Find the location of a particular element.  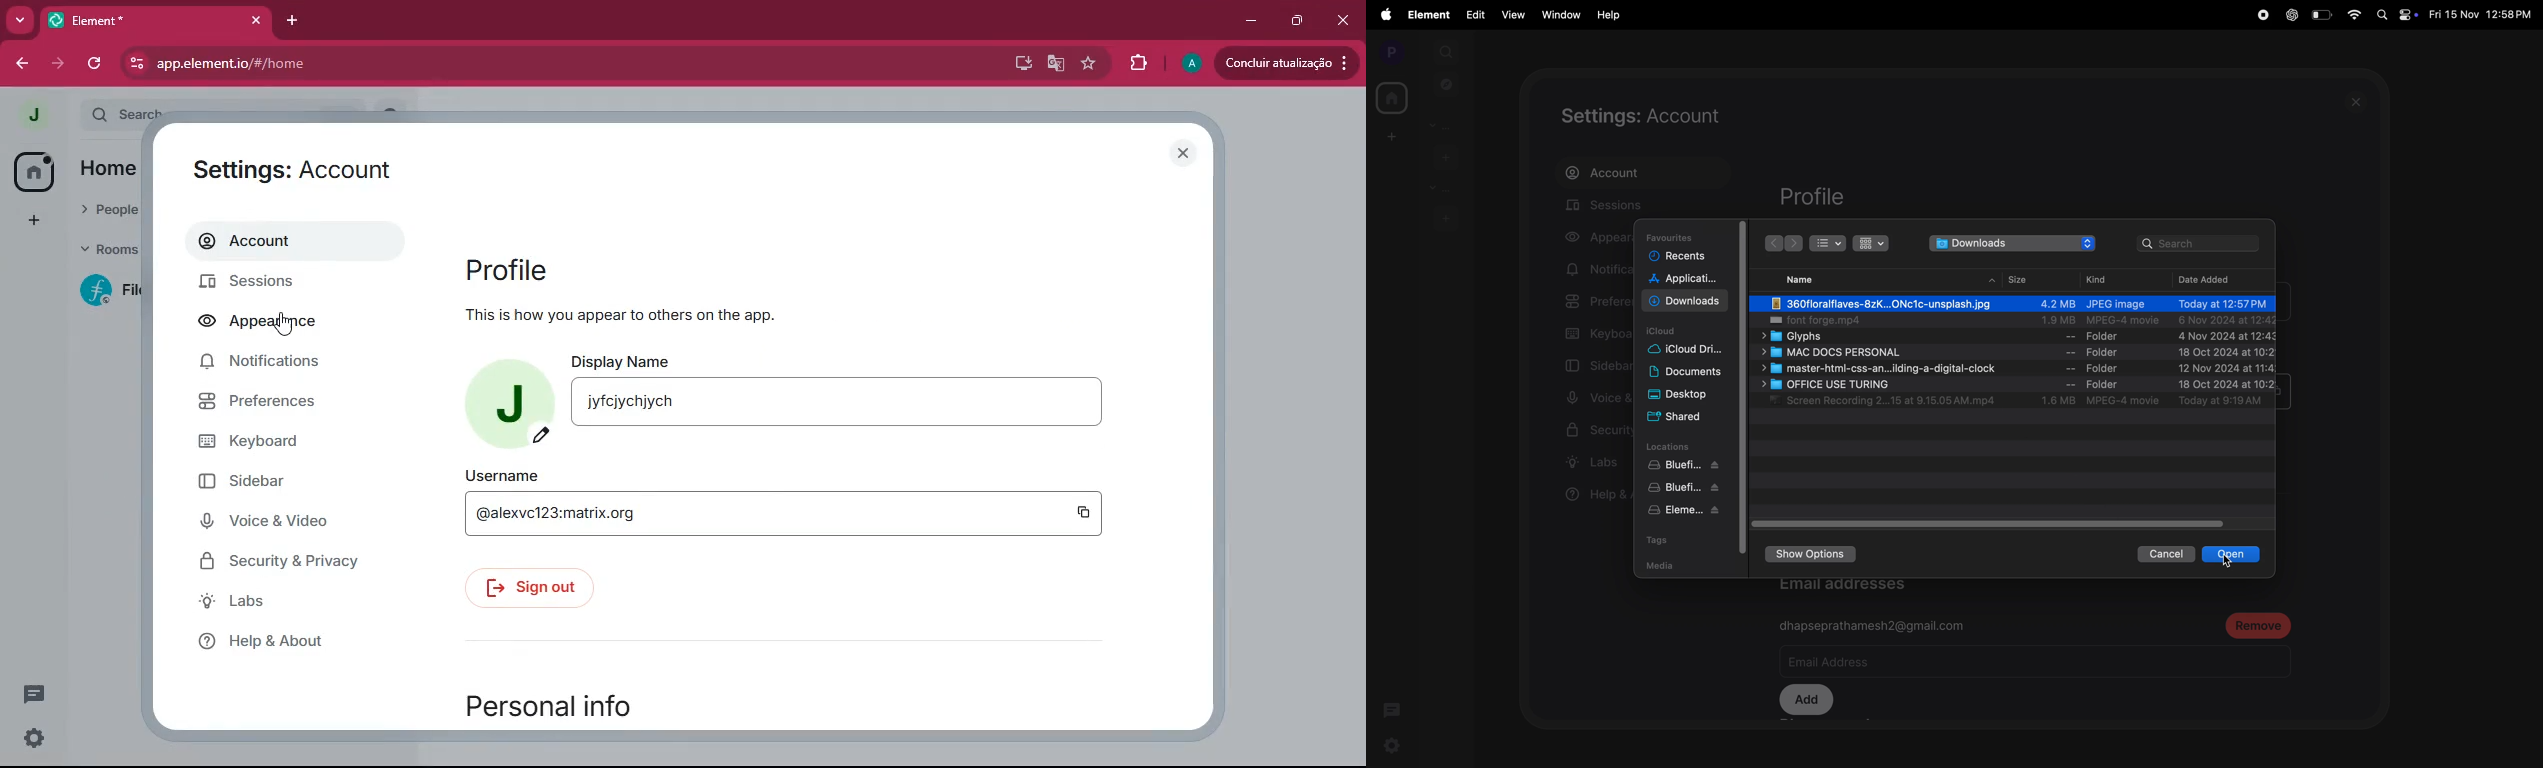

tags is located at coordinates (1681, 540).